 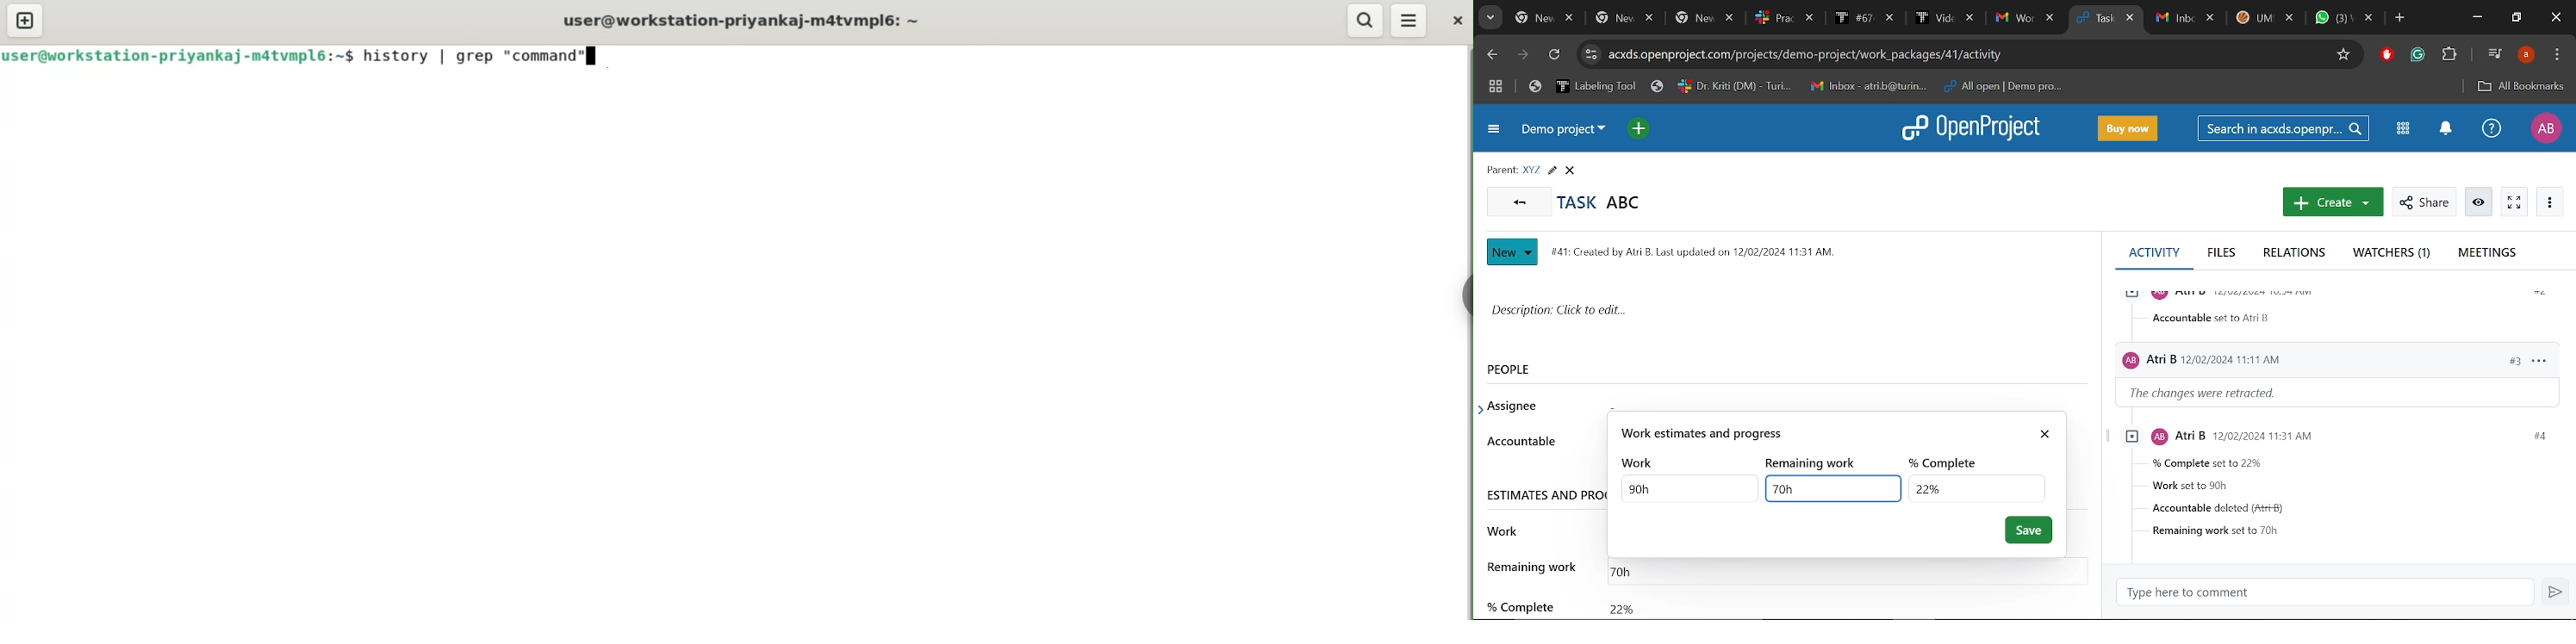 I want to click on Activity, so click(x=2154, y=251).